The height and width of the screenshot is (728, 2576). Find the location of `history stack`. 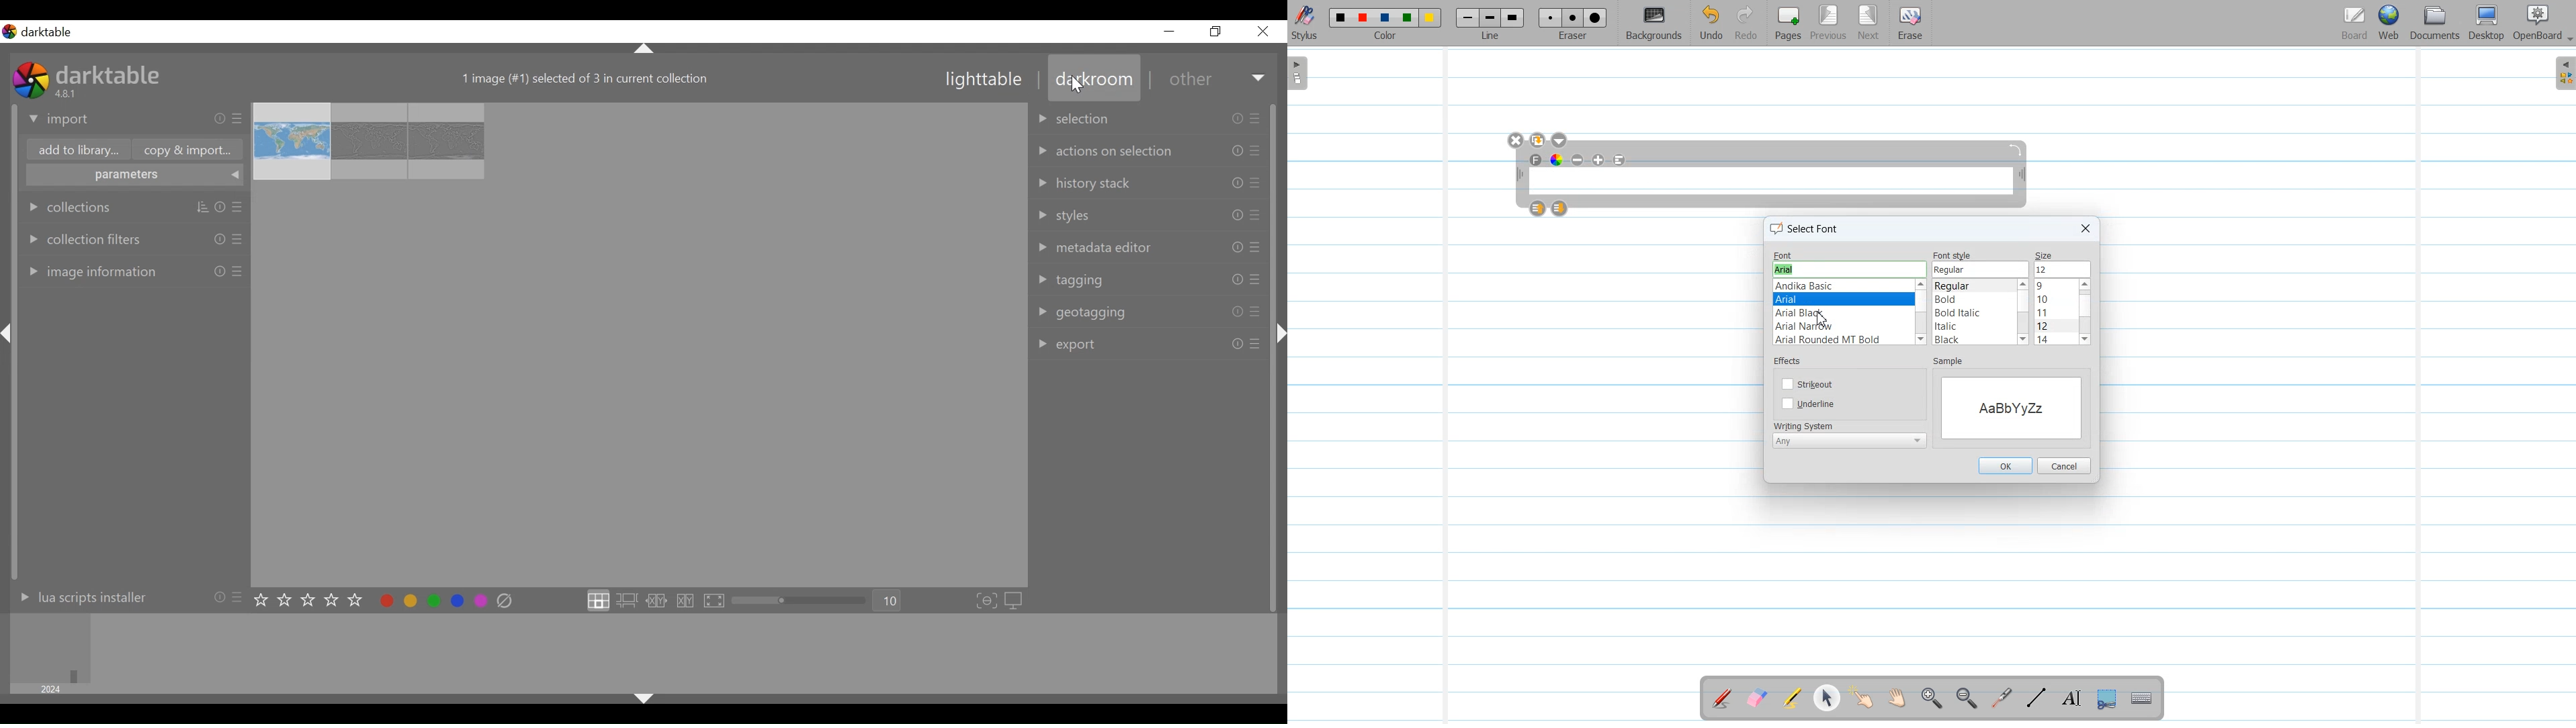

history stack is located at coordinates (1151, 182).